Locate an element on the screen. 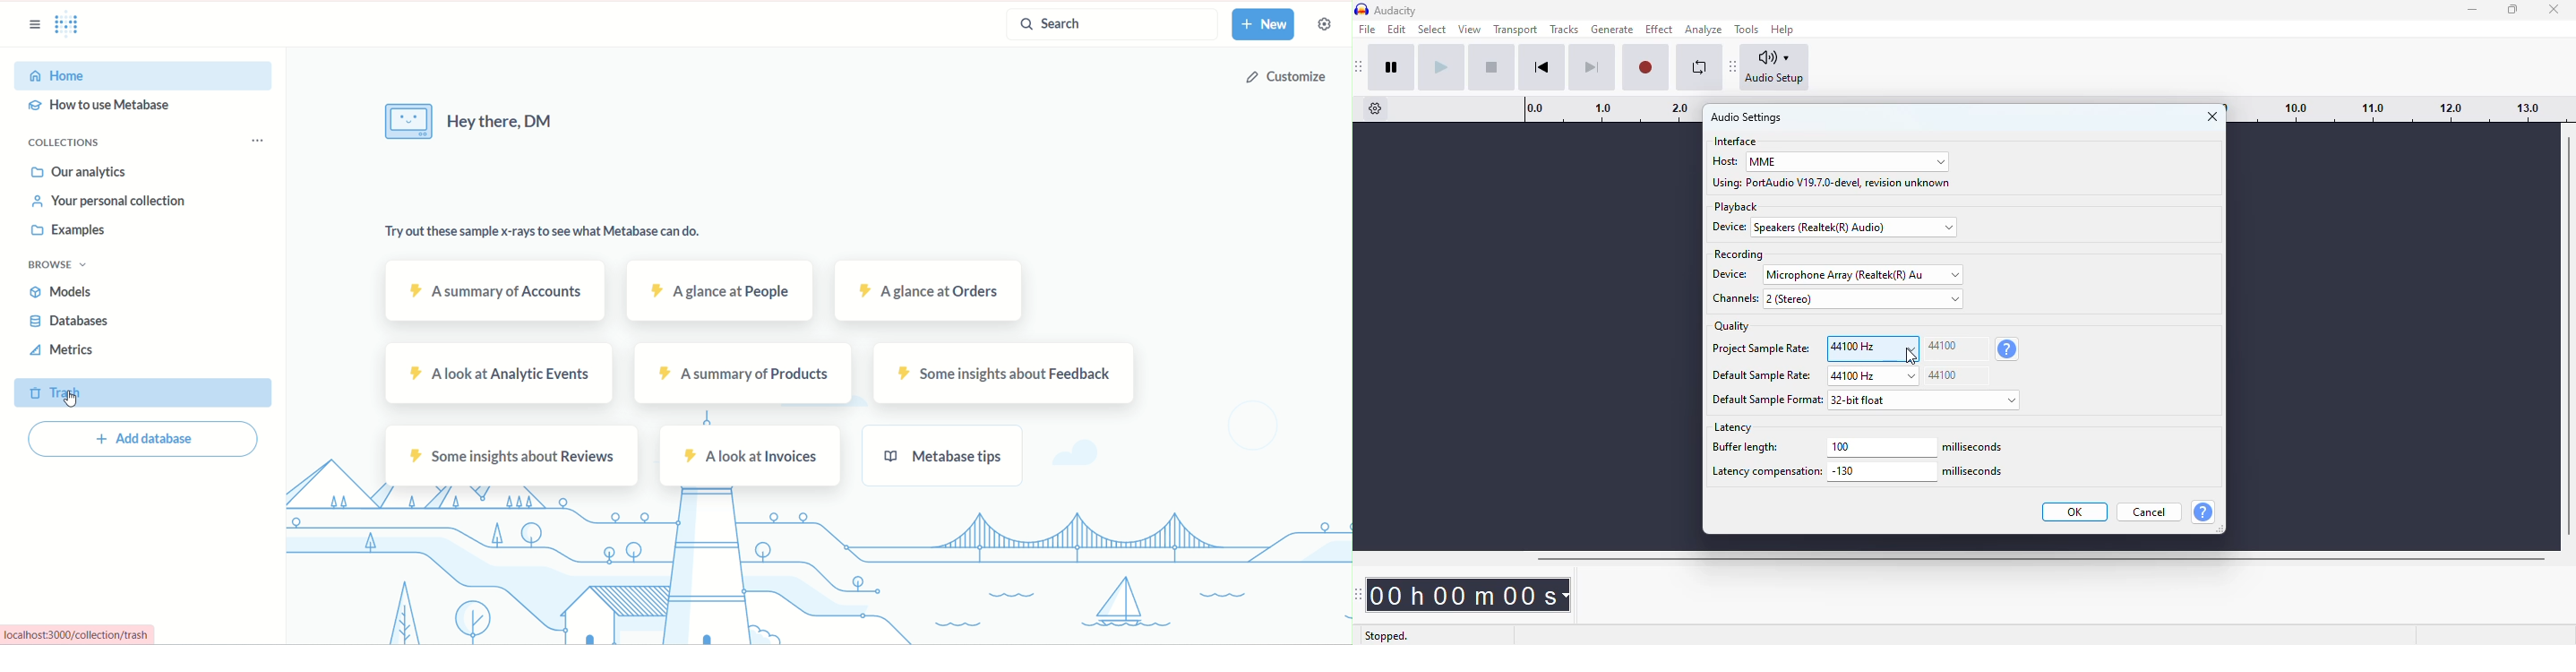  select default sample rate is located at coordinates (1872, 376).